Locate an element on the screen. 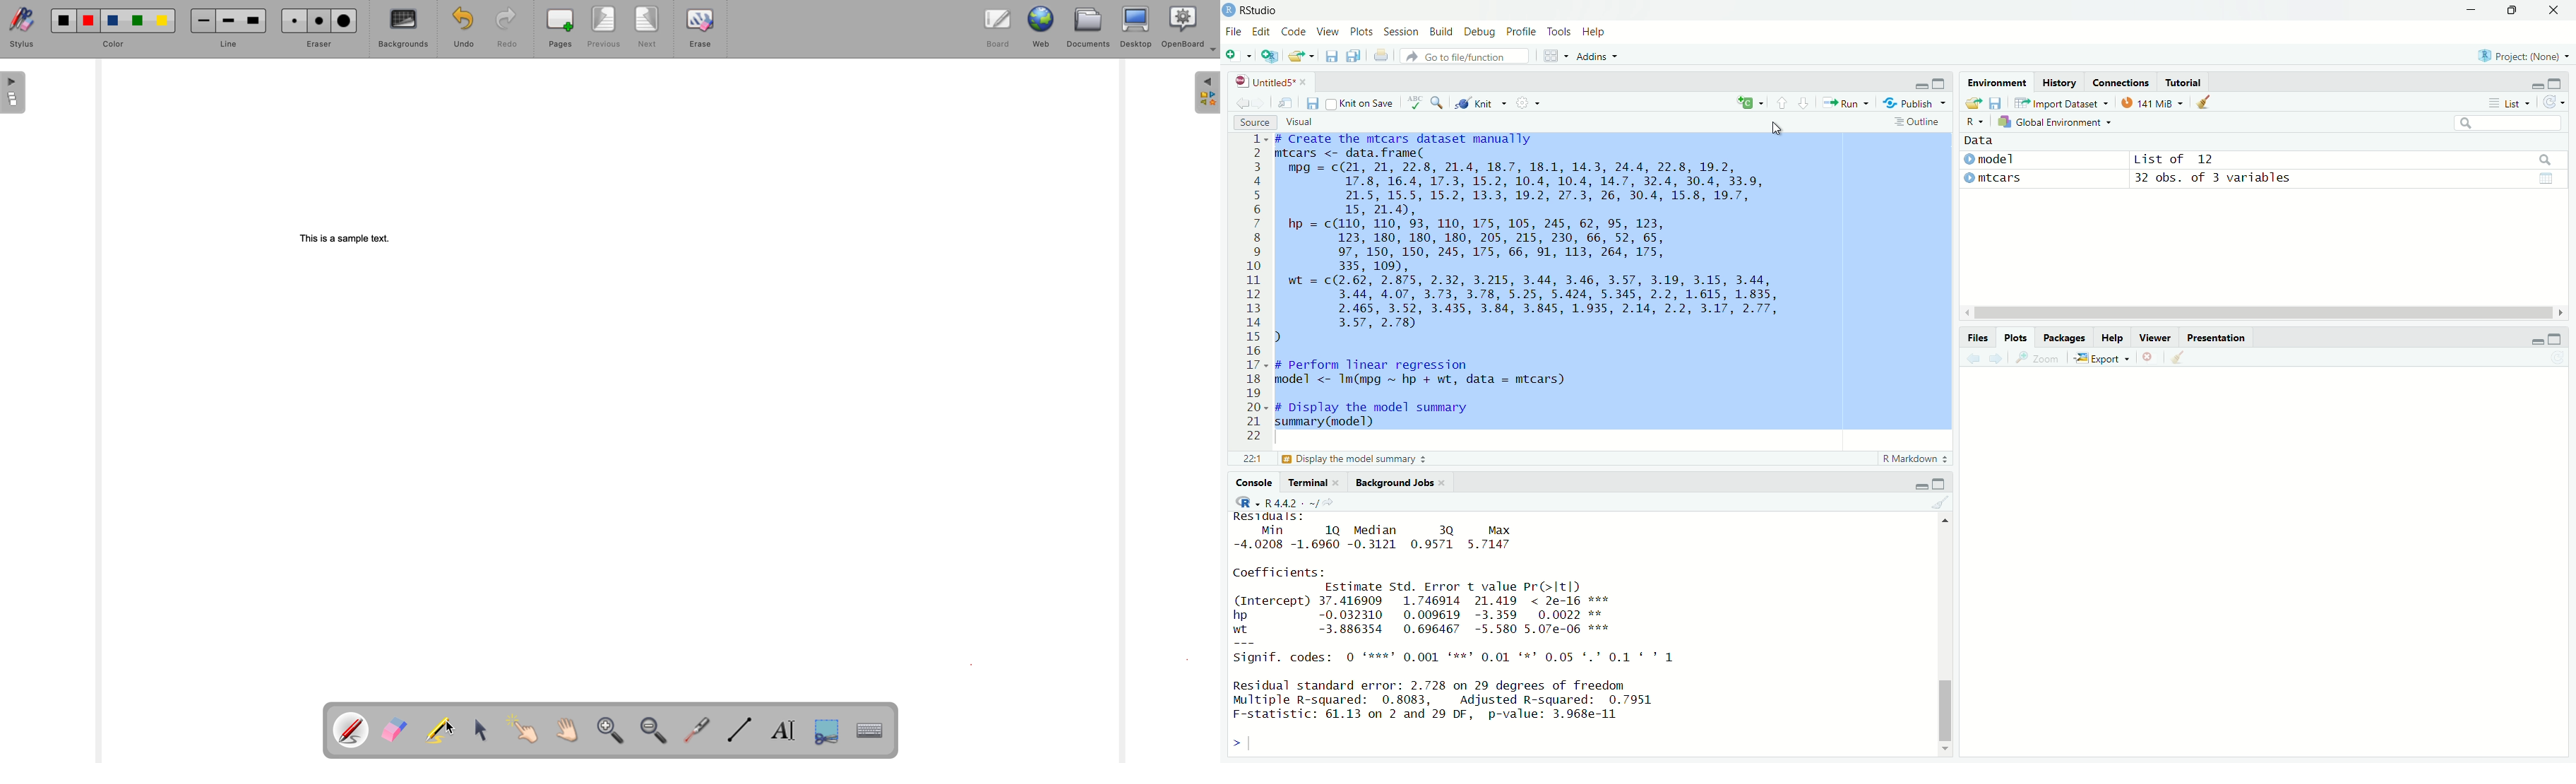 The width and height of the screenshot is (2576, 784). maximize is located at coordinates (1940, 84).